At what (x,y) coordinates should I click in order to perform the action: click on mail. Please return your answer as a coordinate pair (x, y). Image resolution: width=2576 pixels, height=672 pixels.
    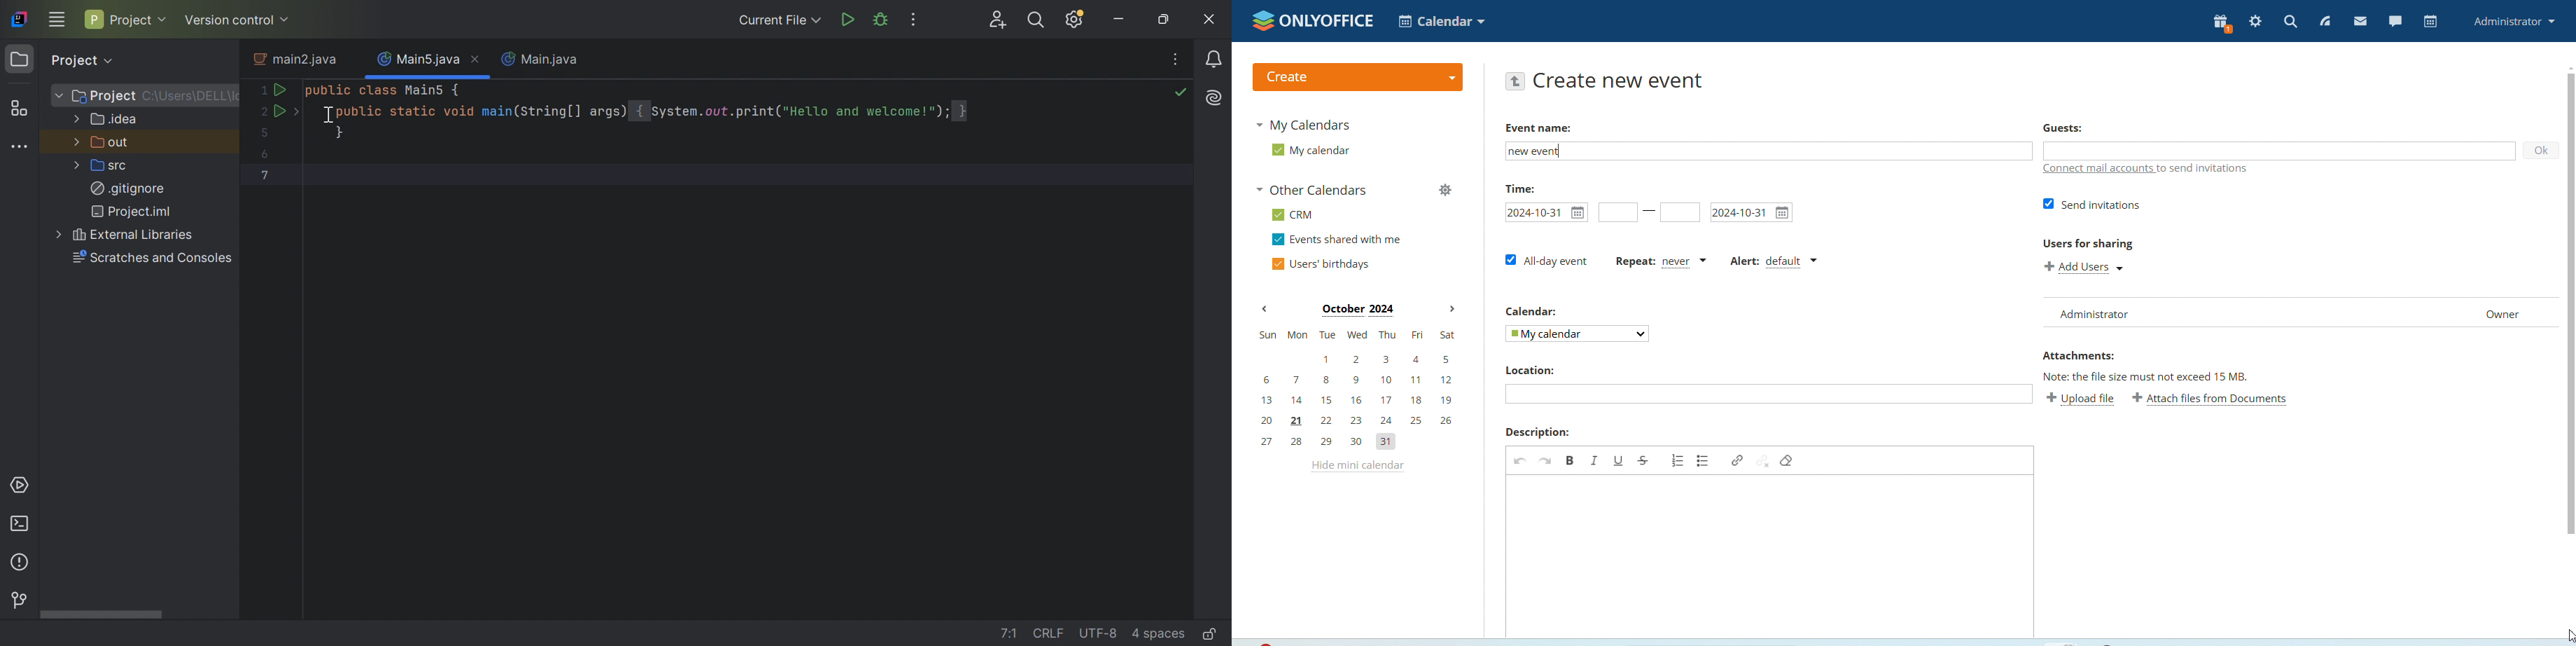
    Looking at the image, I should click on (2361, 21).